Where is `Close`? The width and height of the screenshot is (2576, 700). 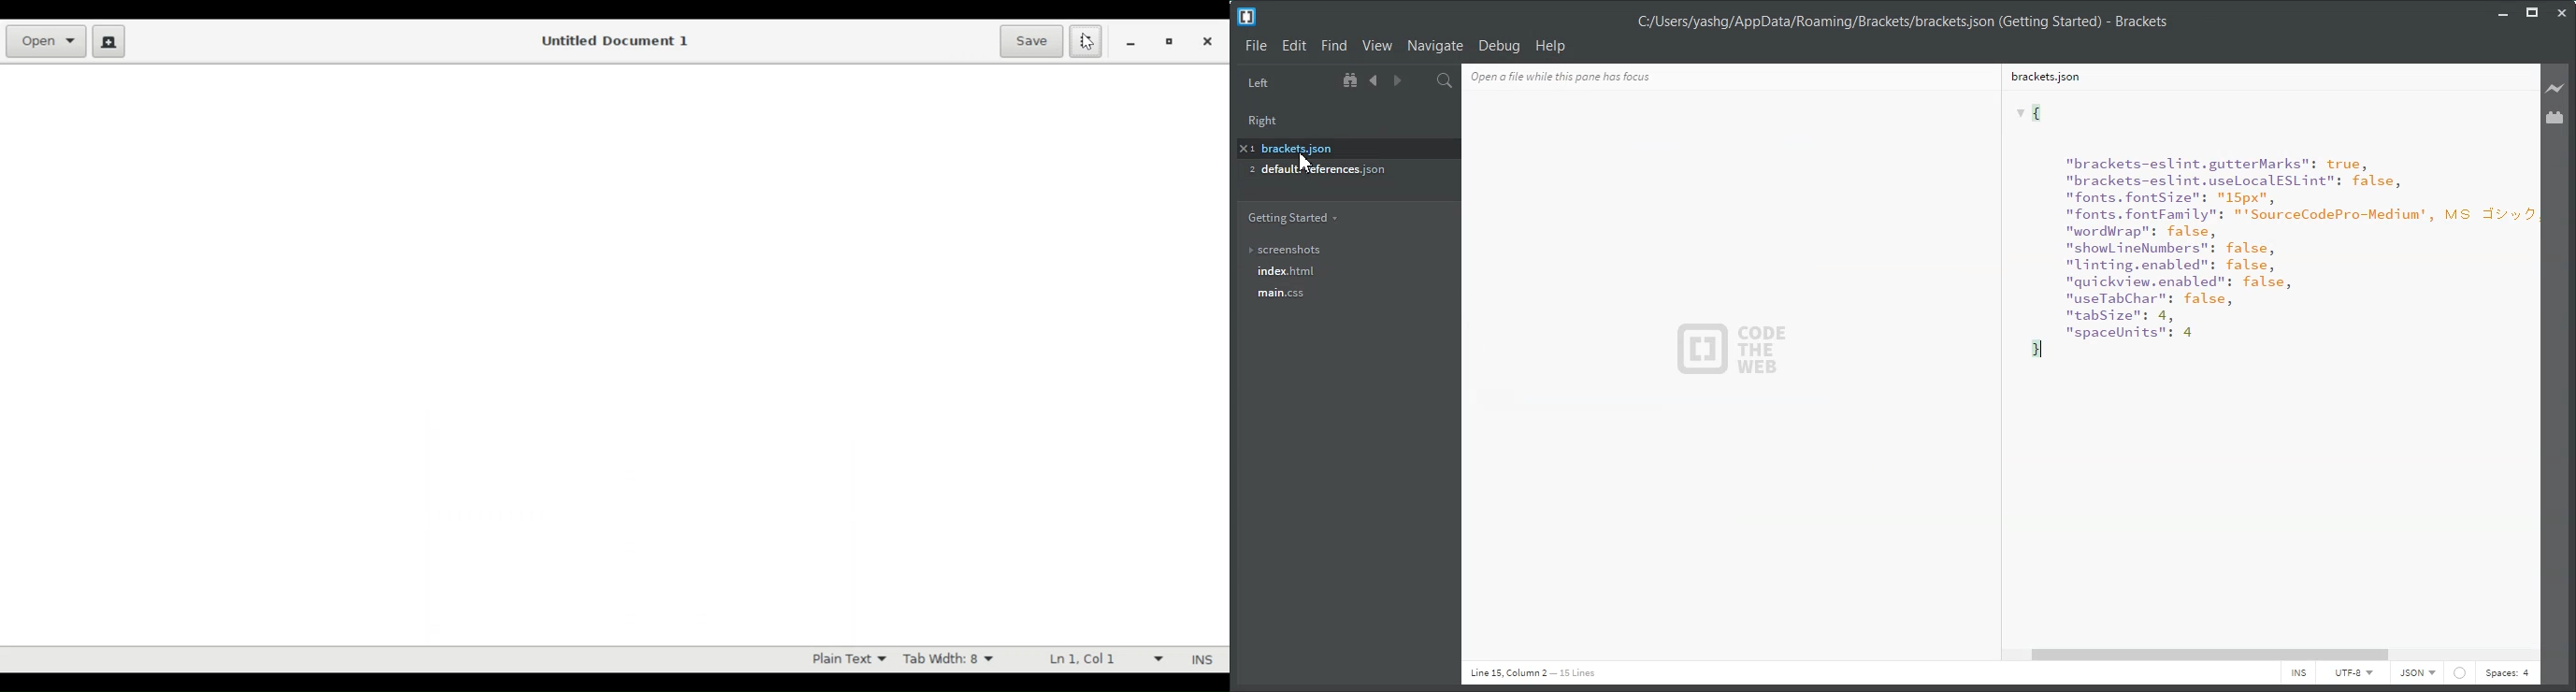 Close is located at coordinates (2561, 13).